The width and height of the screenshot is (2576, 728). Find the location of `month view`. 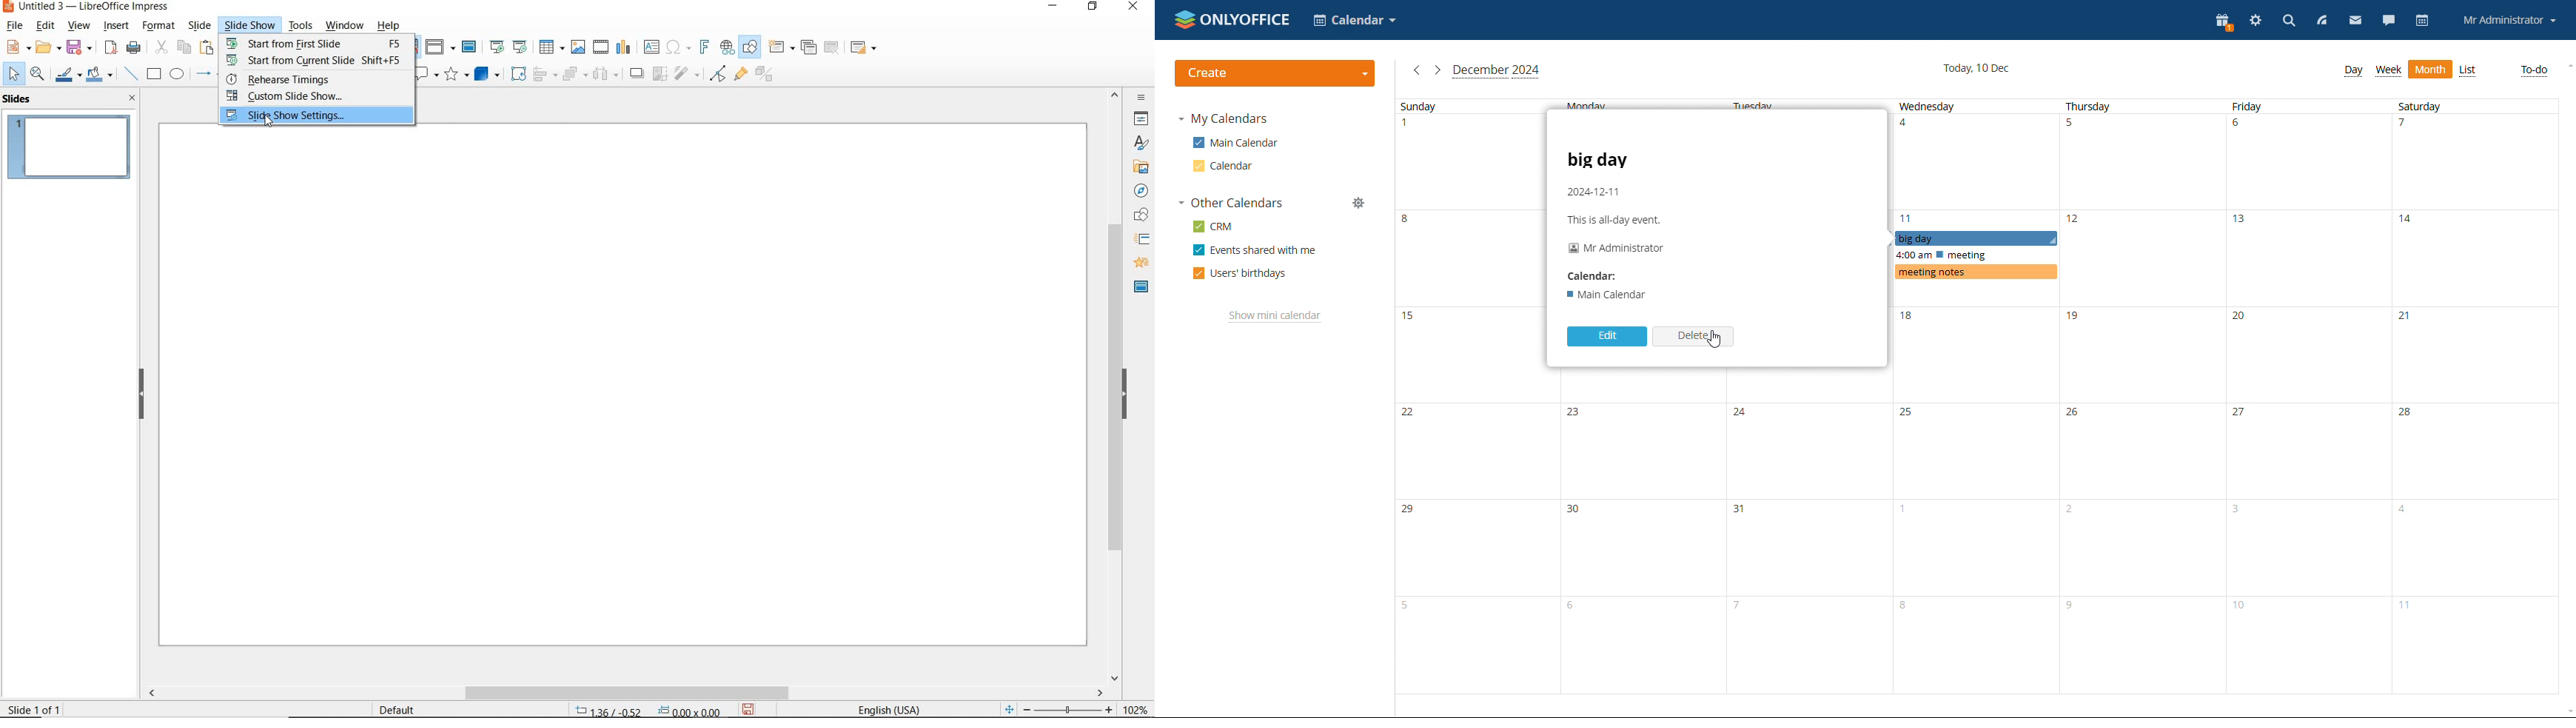

month view is located at coordinates (2430, 69).